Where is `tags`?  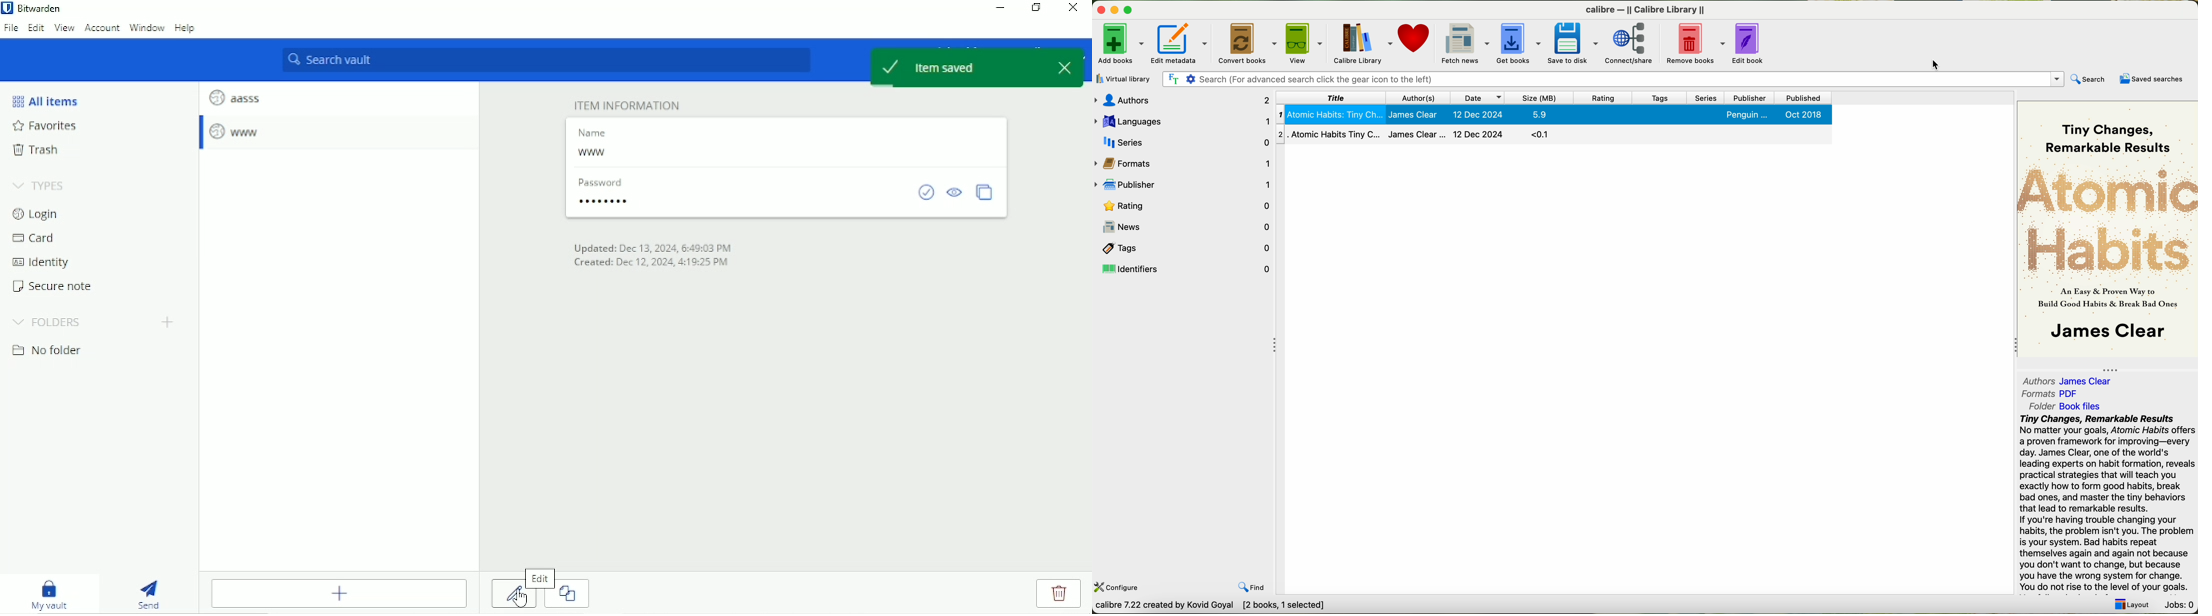 tags is located at coordinates (1654, 97).